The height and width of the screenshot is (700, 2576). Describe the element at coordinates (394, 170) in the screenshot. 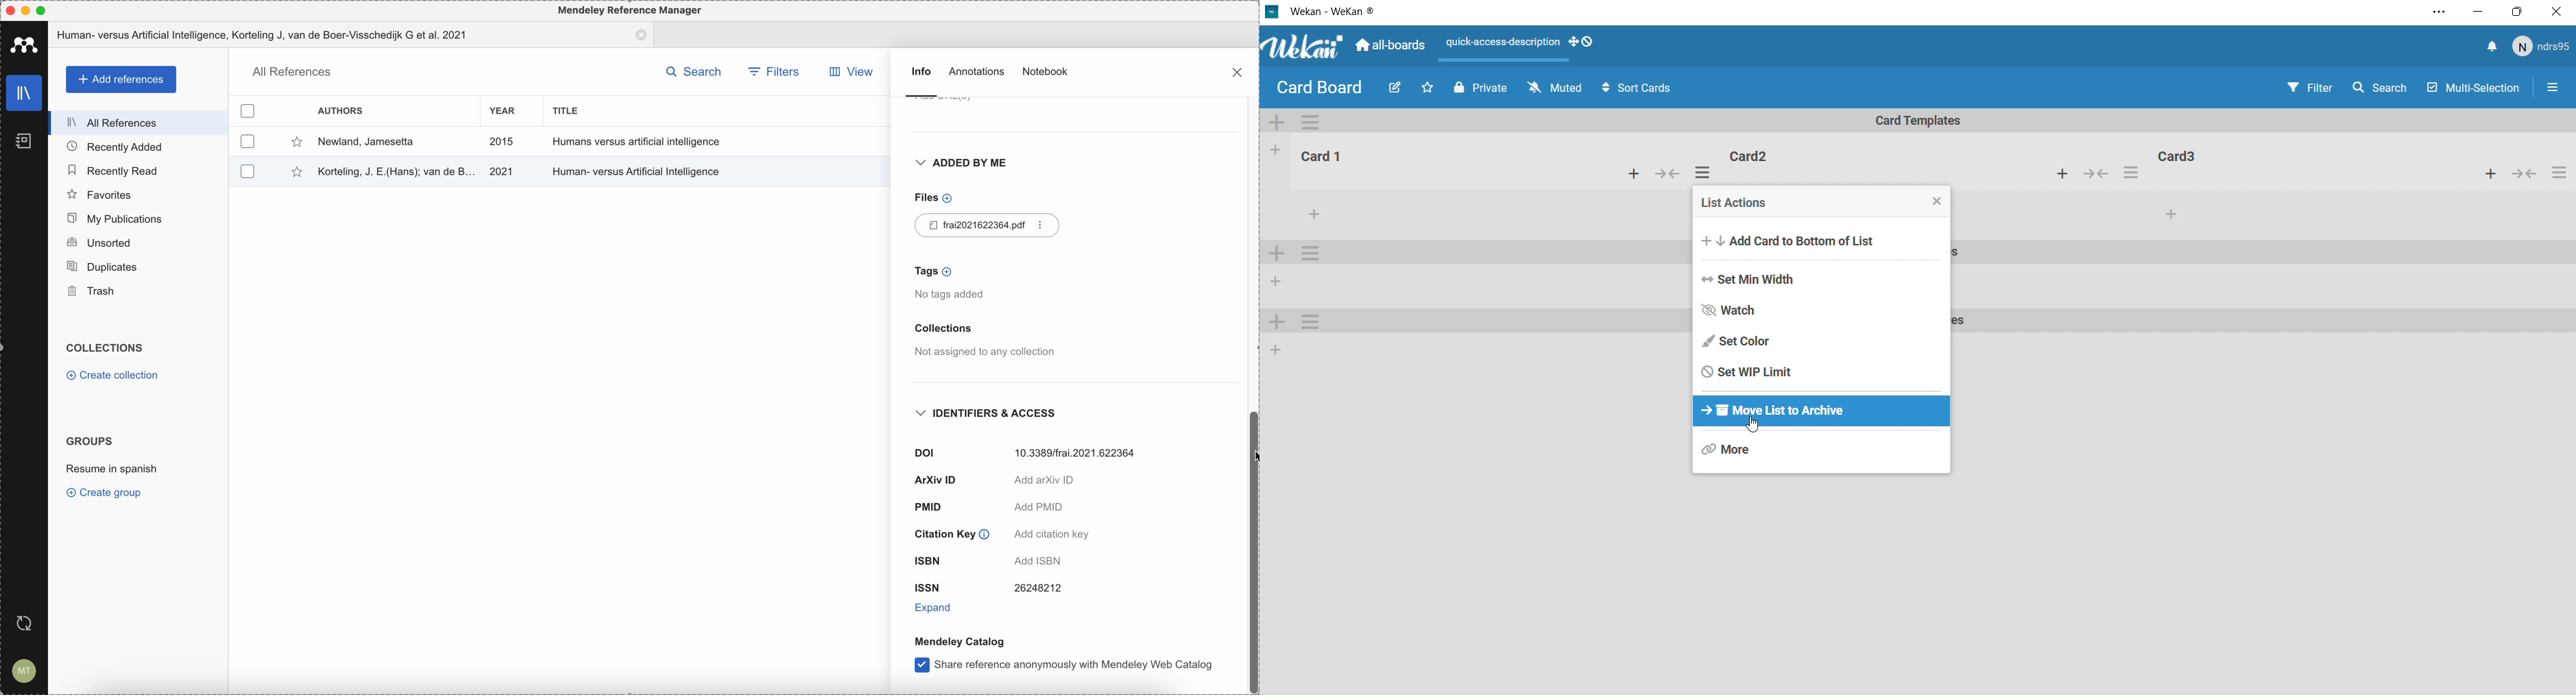

I see `Korteling, J.E(Hans); van de B.` at that location.